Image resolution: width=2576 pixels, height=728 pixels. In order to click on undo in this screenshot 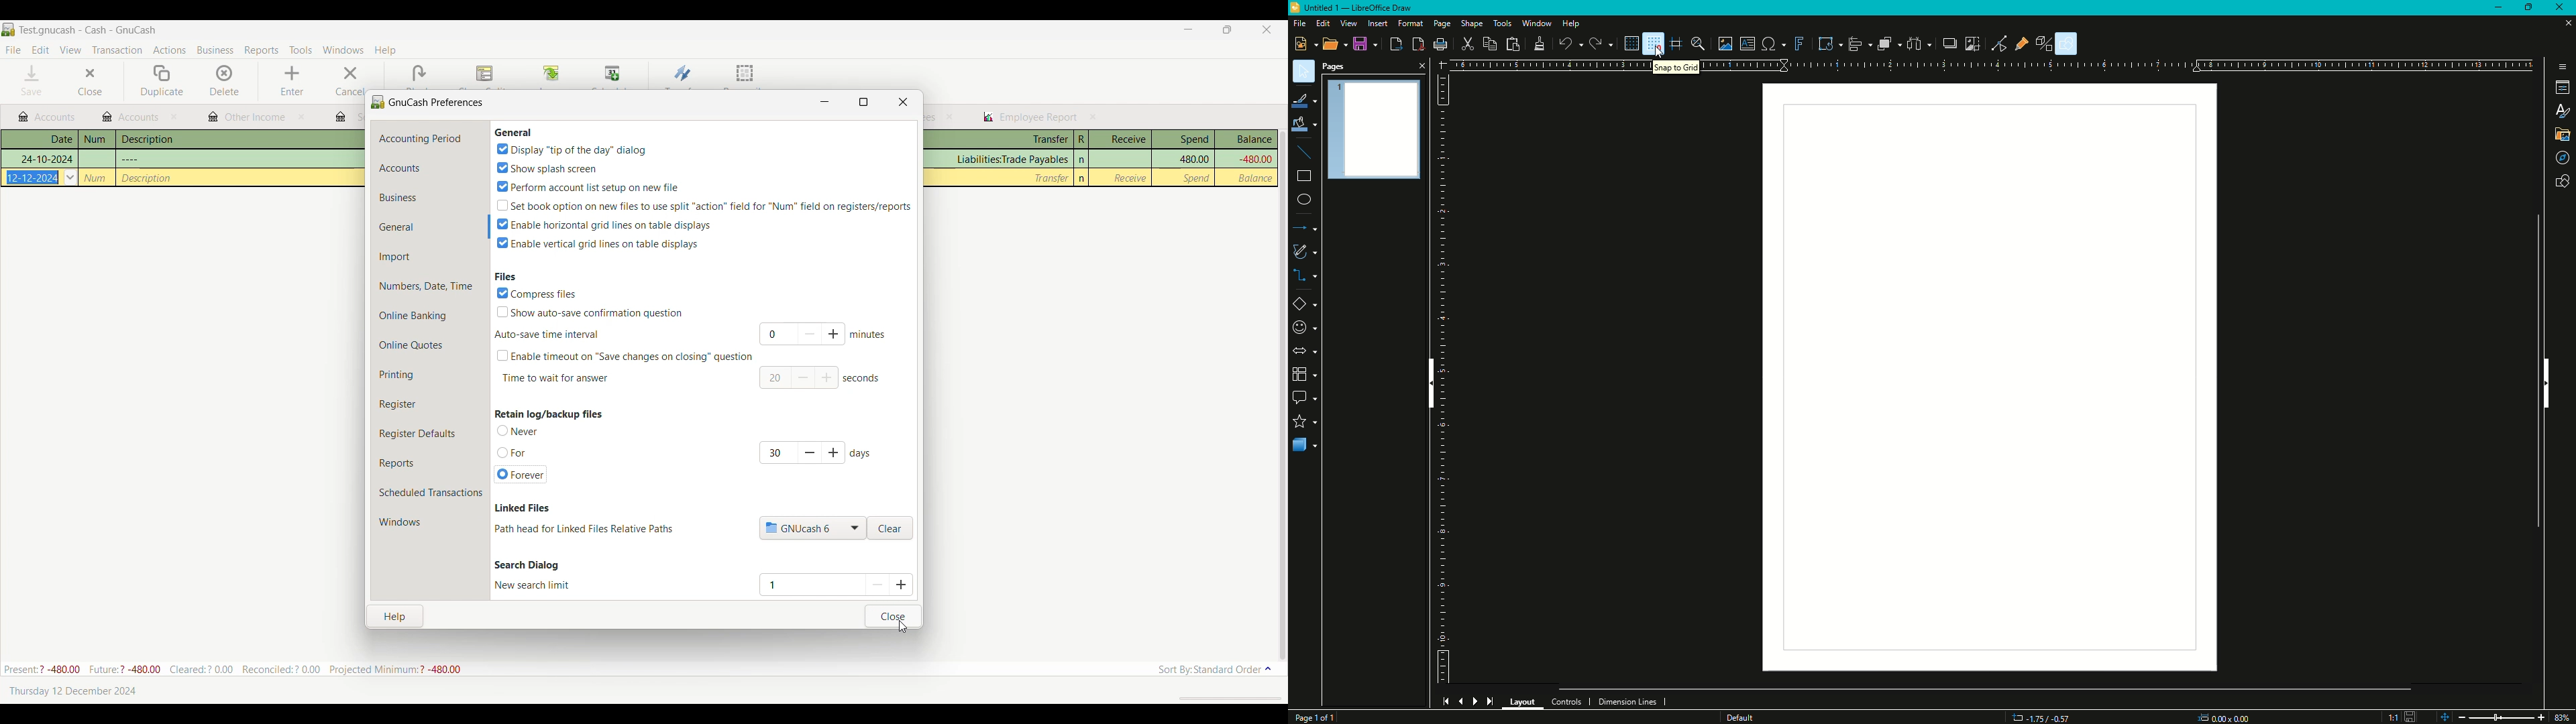, I will do `click(1568, 43)`.